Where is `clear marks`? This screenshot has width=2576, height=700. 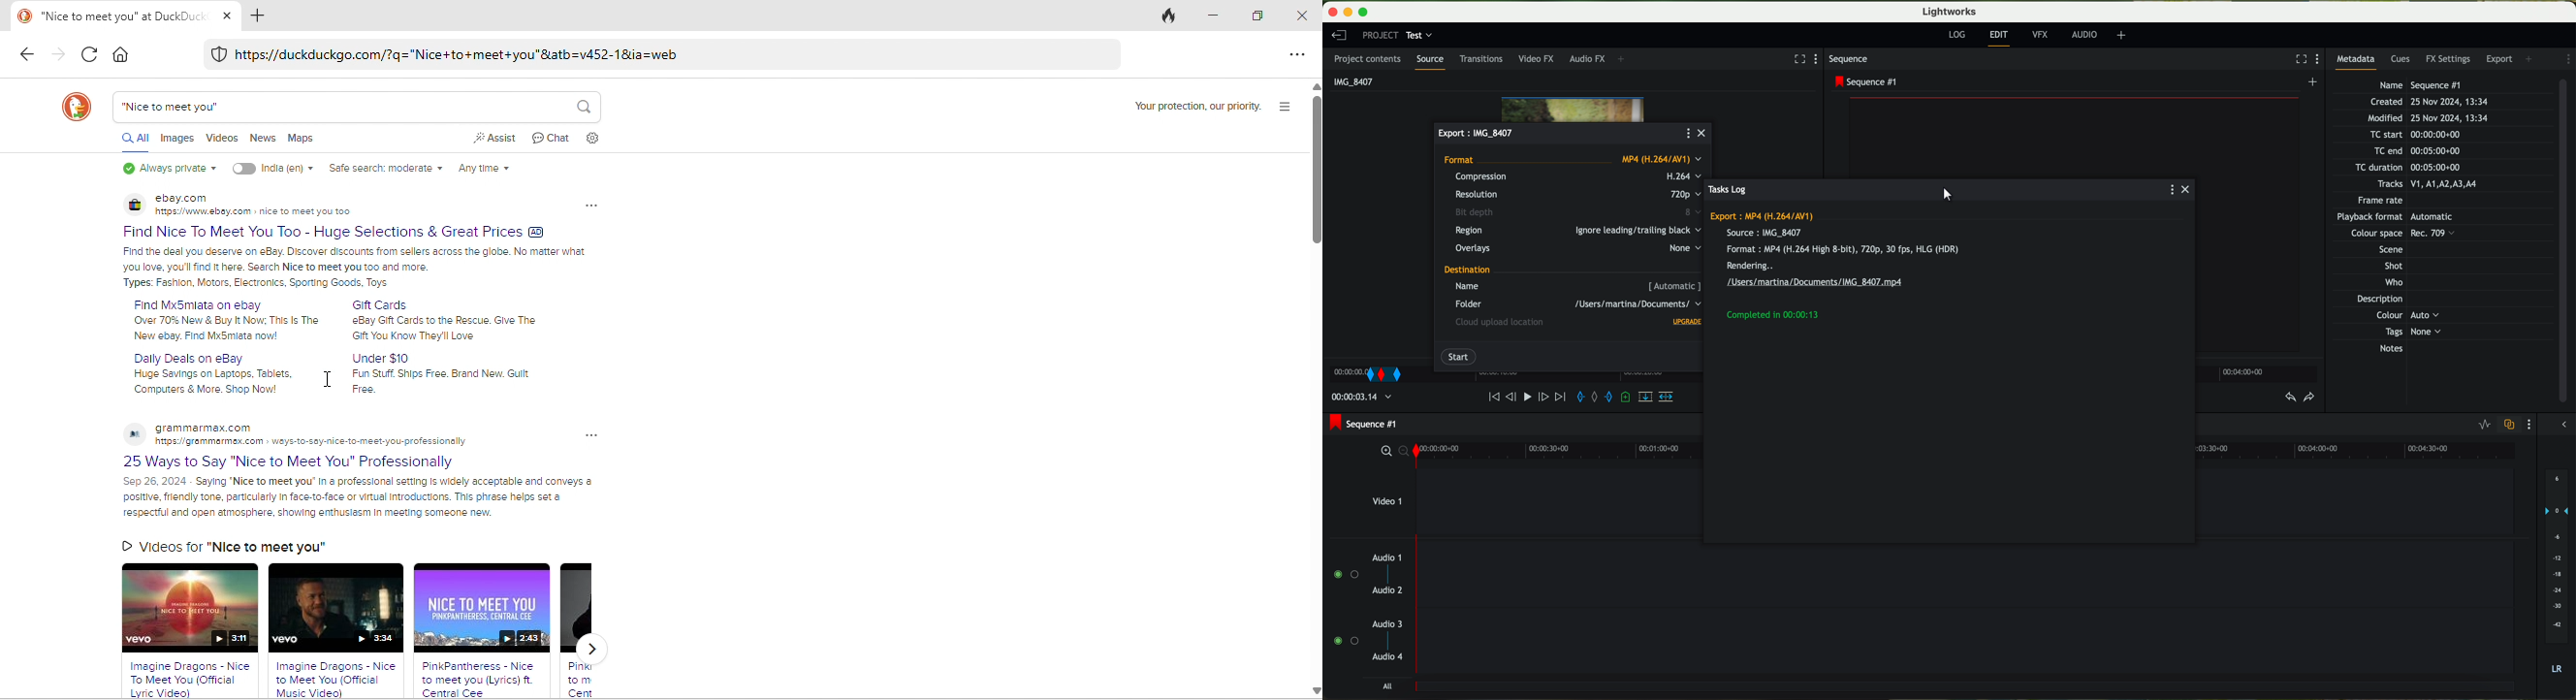 clear marks is located at coordinates (1597, 397).